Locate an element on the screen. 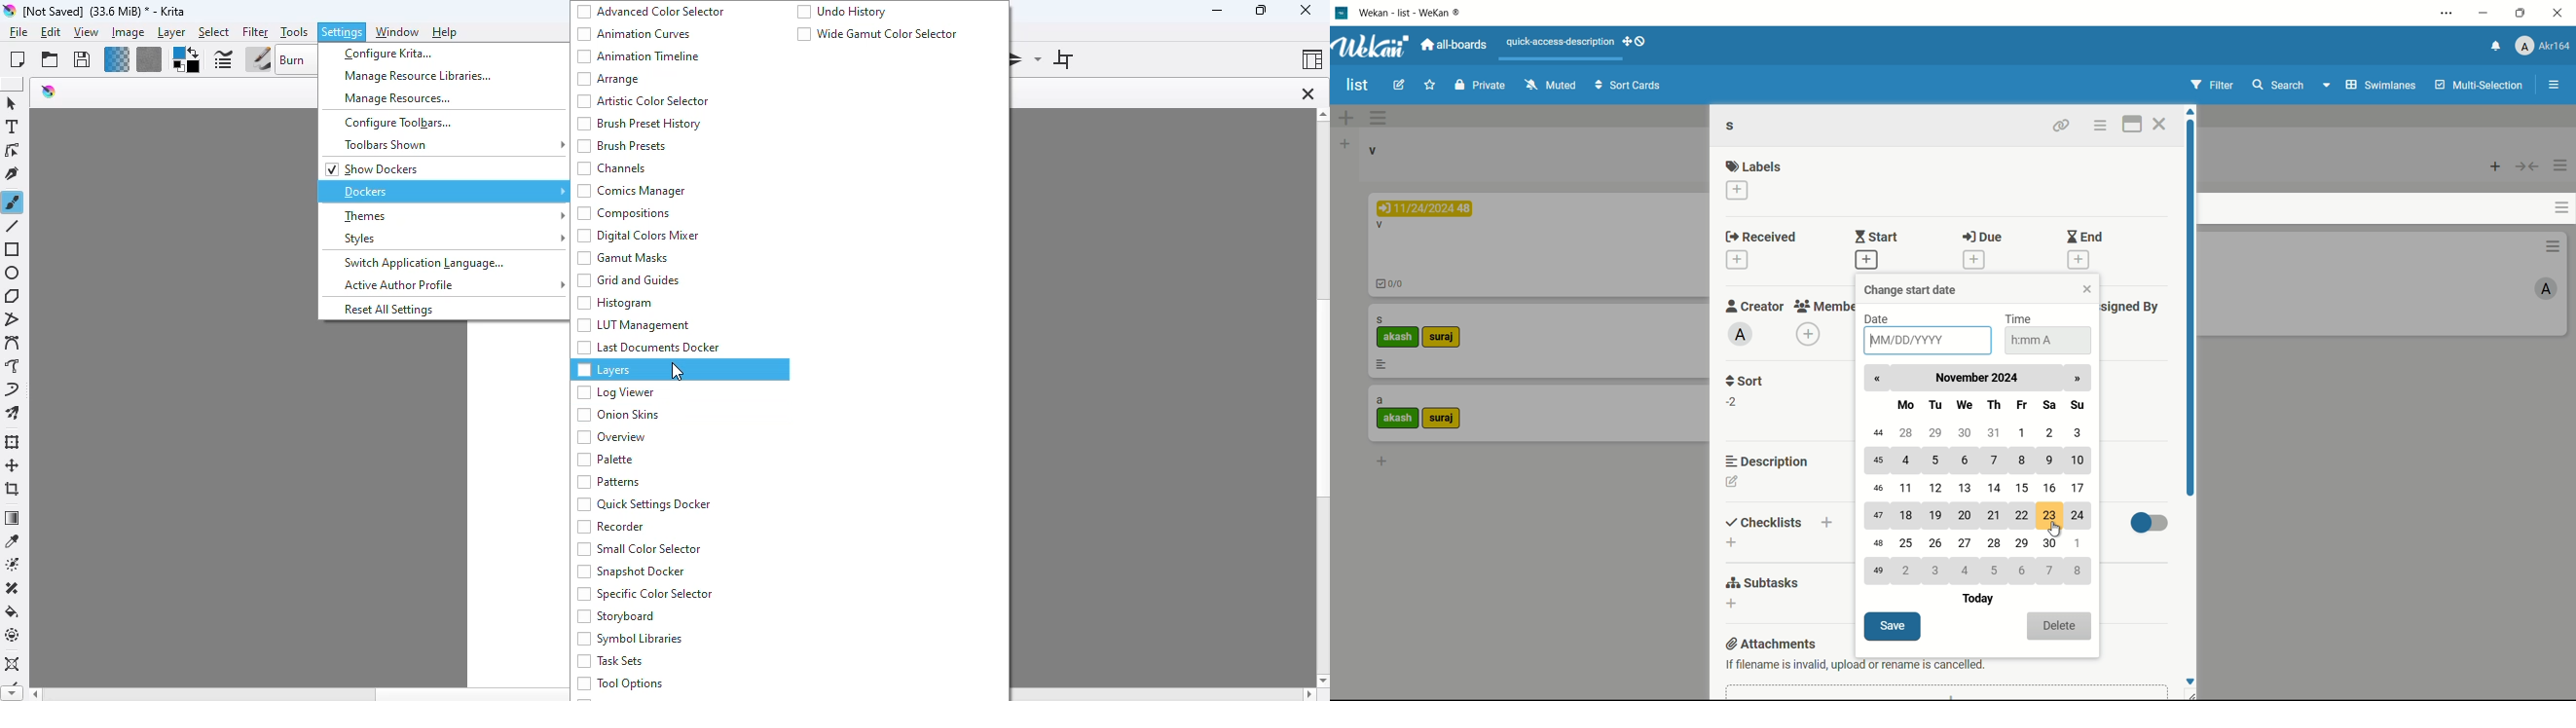 Image resolution: width=2576 pixels, height=728 pixels. sample a color from the image or current layer is located at coordinates (13, 540).